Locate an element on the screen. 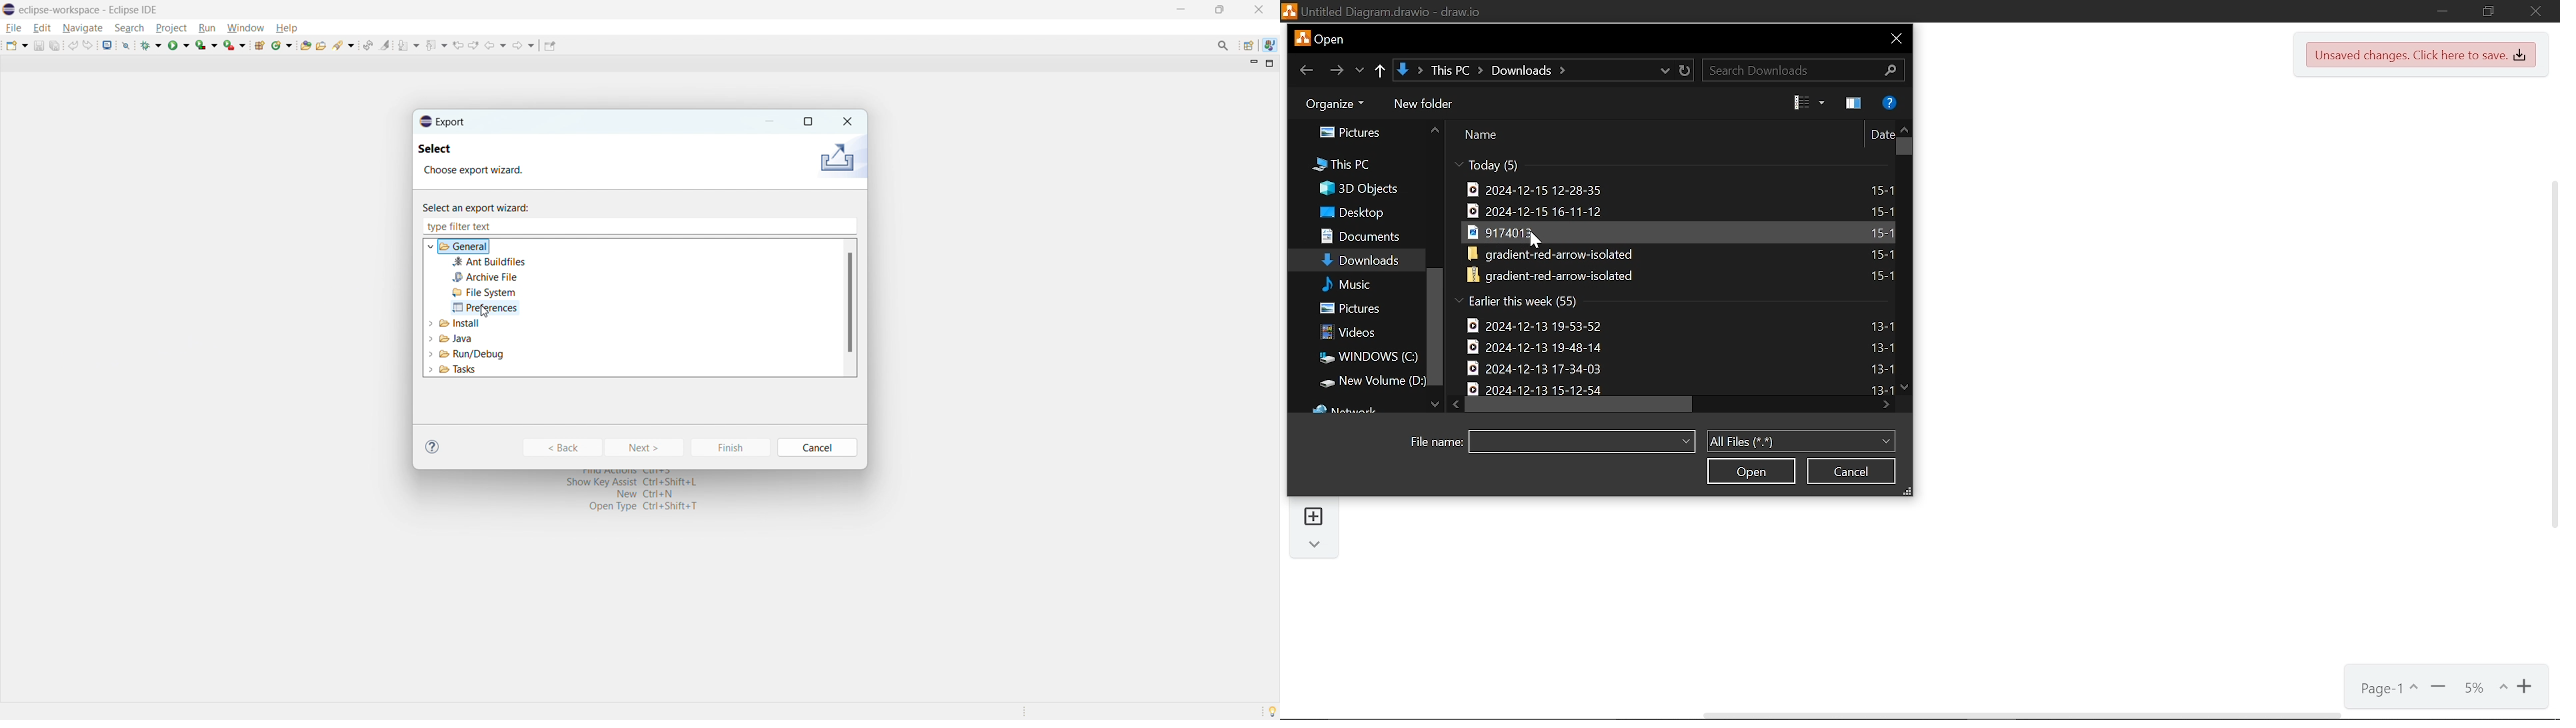  UNsaved changes. Click here to save is located at coordinates (2421, 56).